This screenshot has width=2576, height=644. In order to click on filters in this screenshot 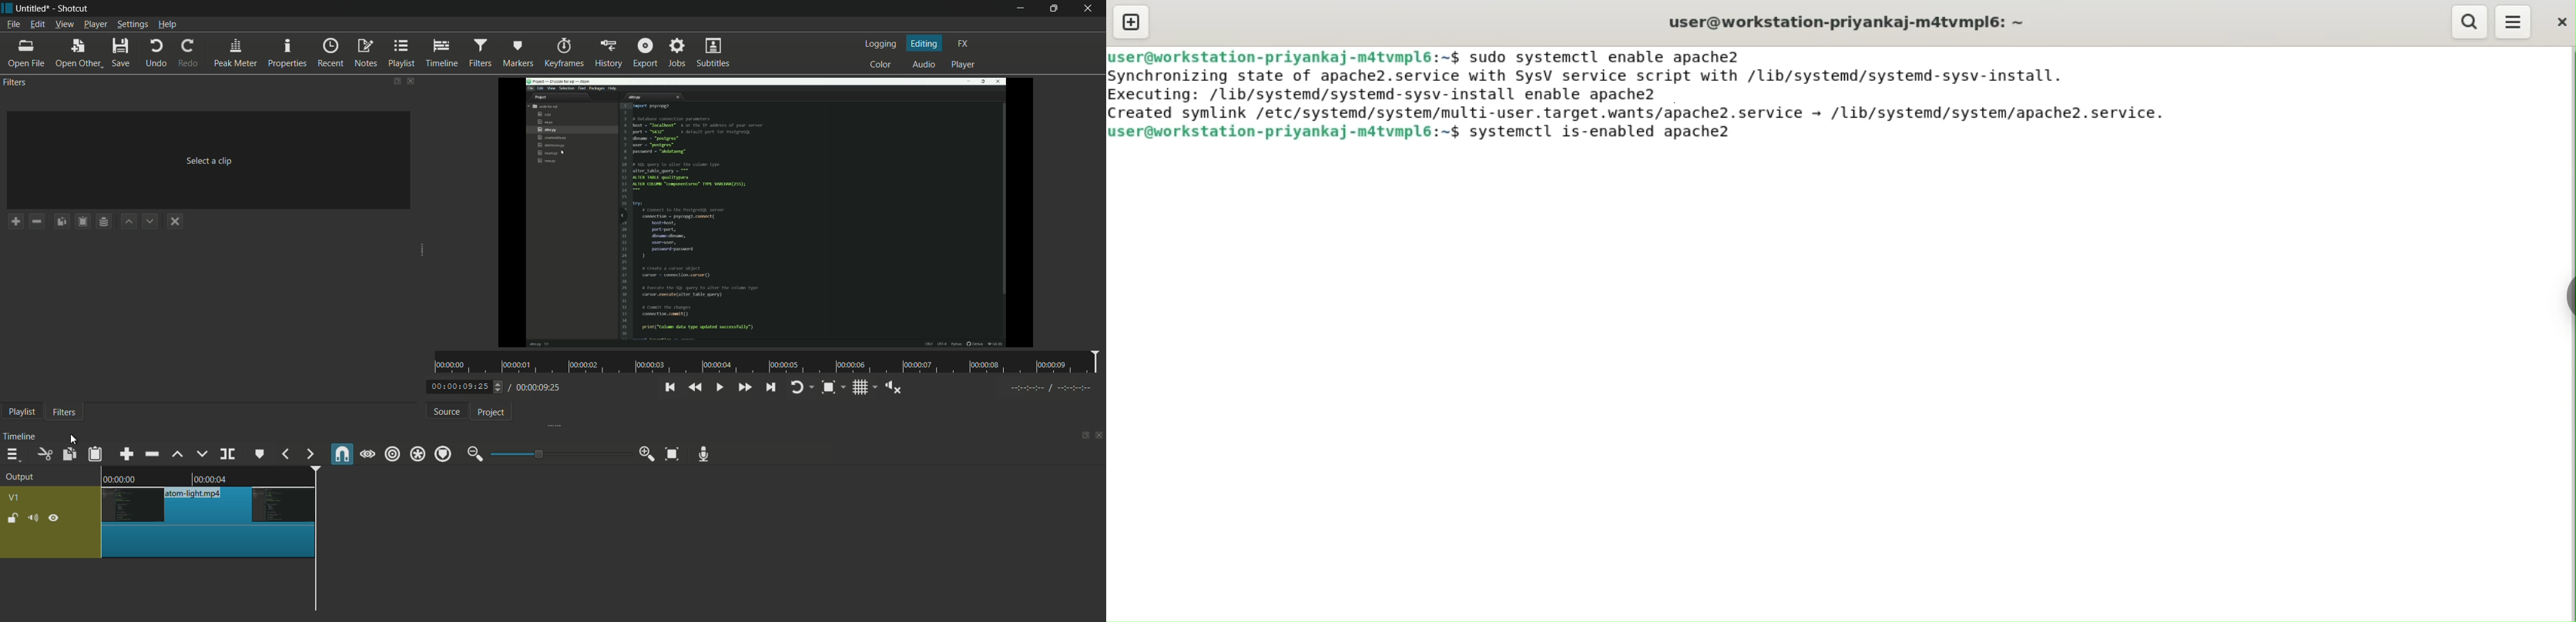, I will do `click(65, 413)`.